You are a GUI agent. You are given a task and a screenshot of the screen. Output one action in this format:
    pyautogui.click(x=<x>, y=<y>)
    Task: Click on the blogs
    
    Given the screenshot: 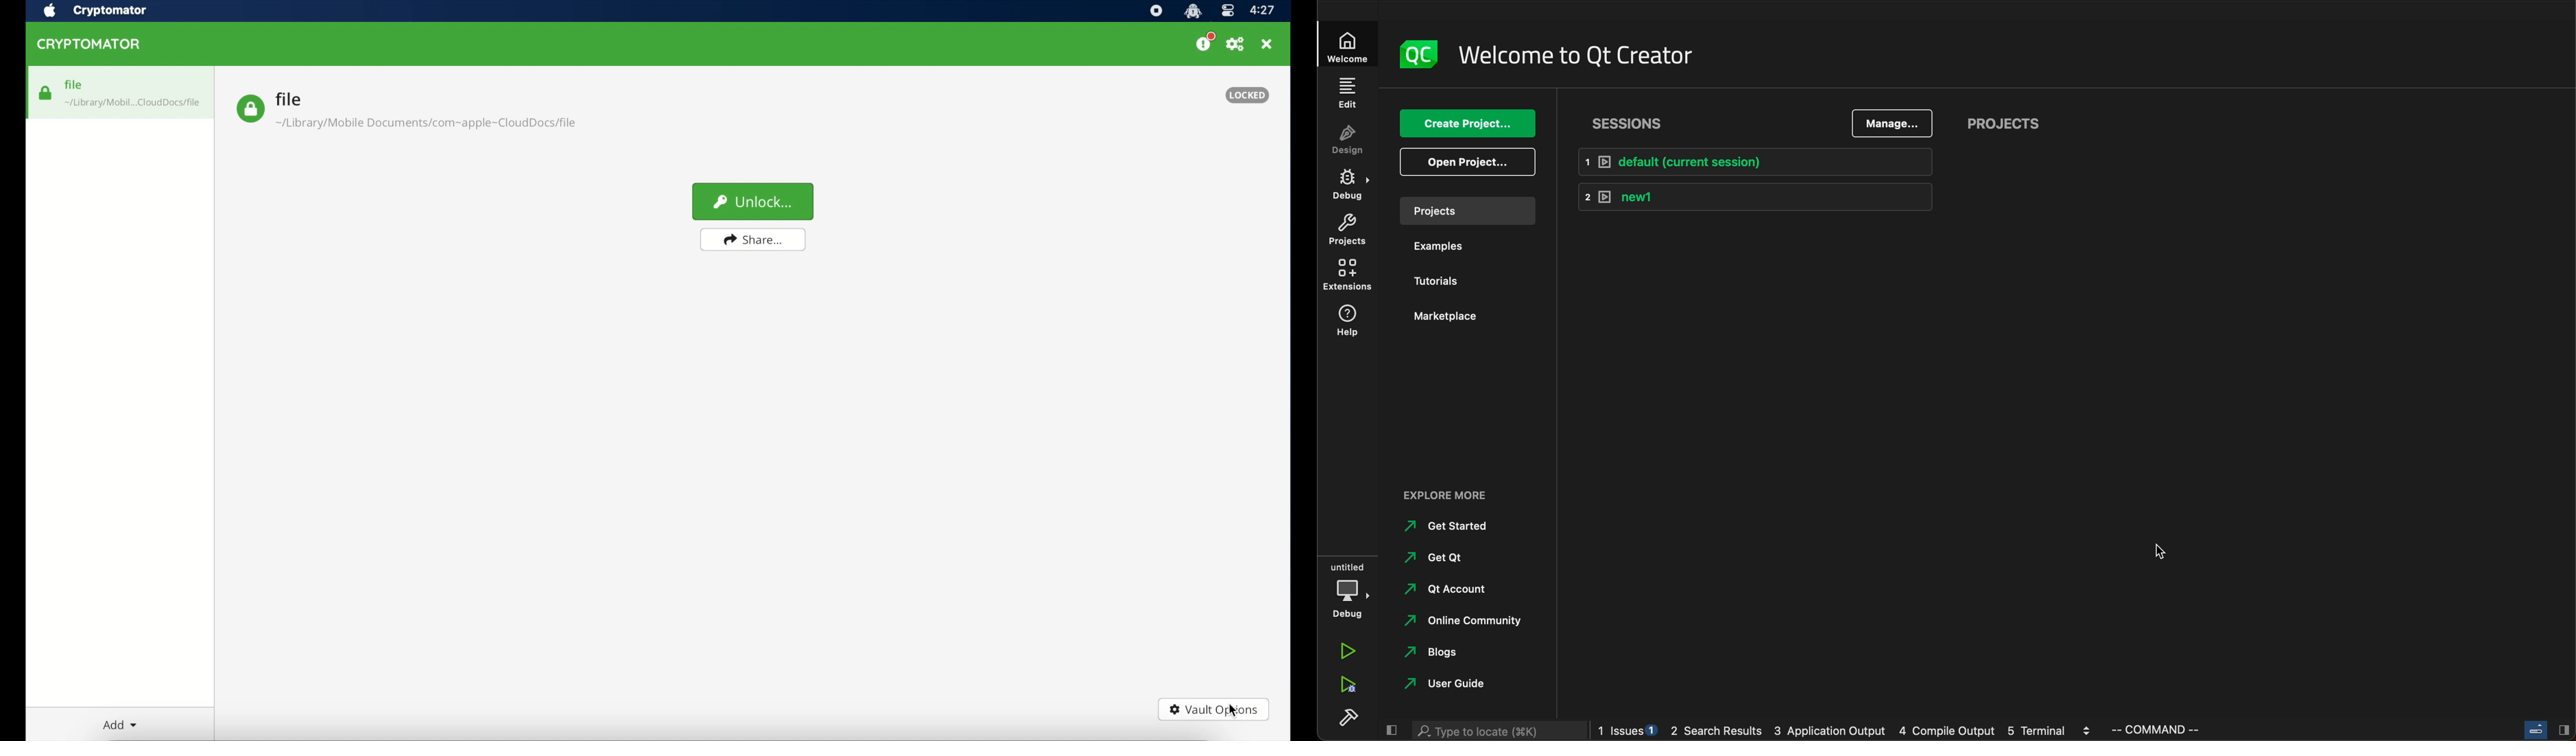 What is the action you would take?
    pyautogui.click(x=1450, y=654)
    